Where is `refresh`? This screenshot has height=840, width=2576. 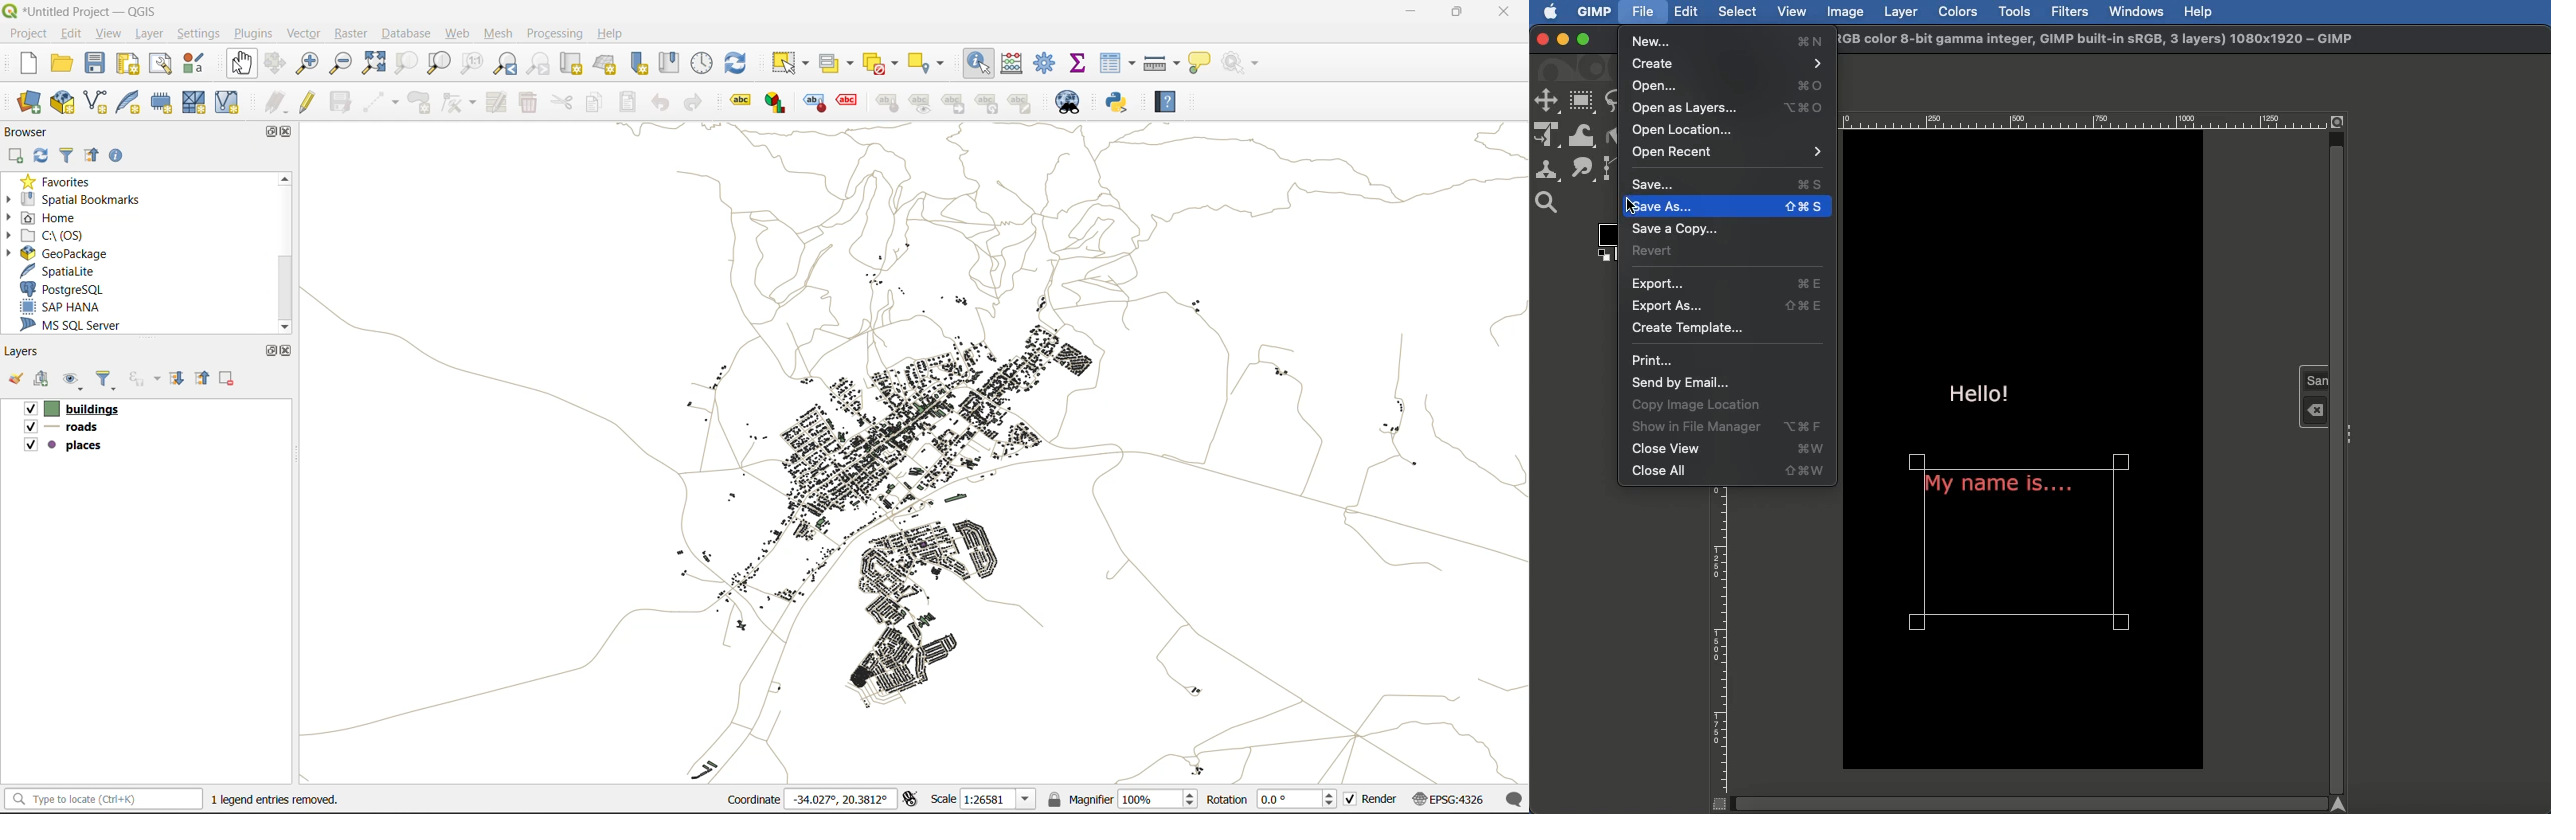 refresh is located at coordinates (736, 61).